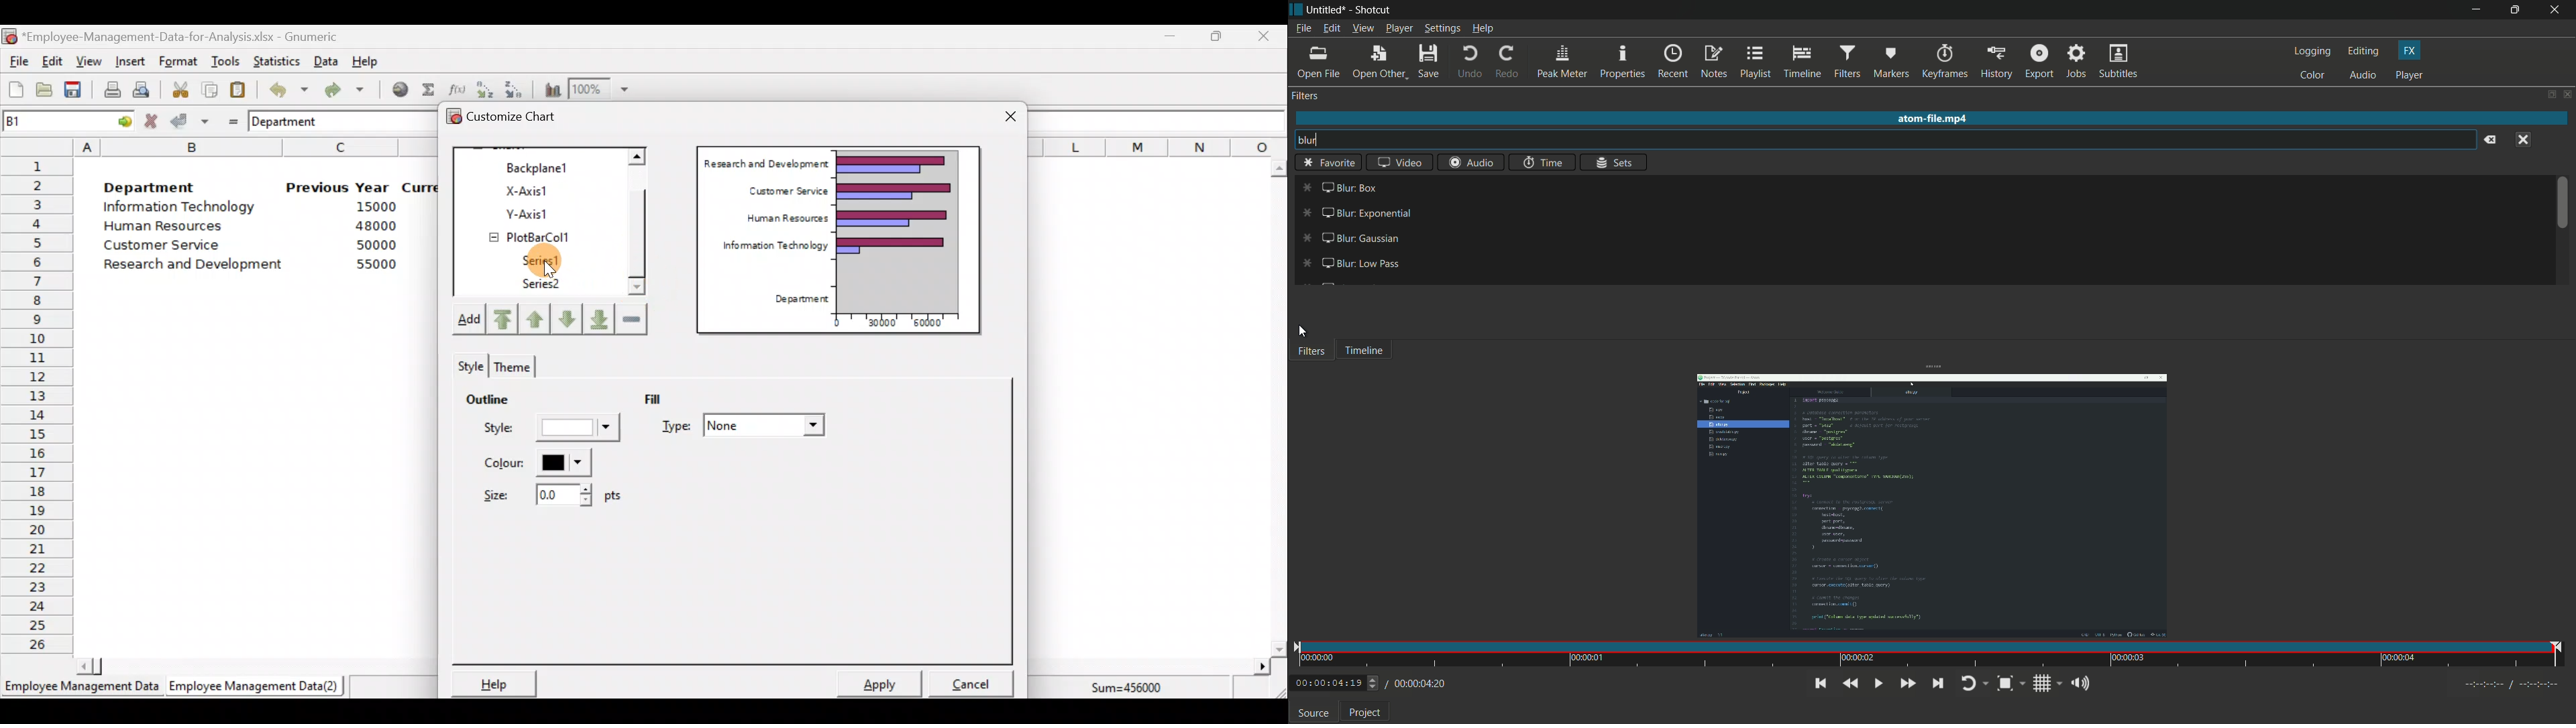 This screenshot has height=728, width=2576. Describe the element at coordinates (1507, 62) in the screenshot. I see `redo` at that location.